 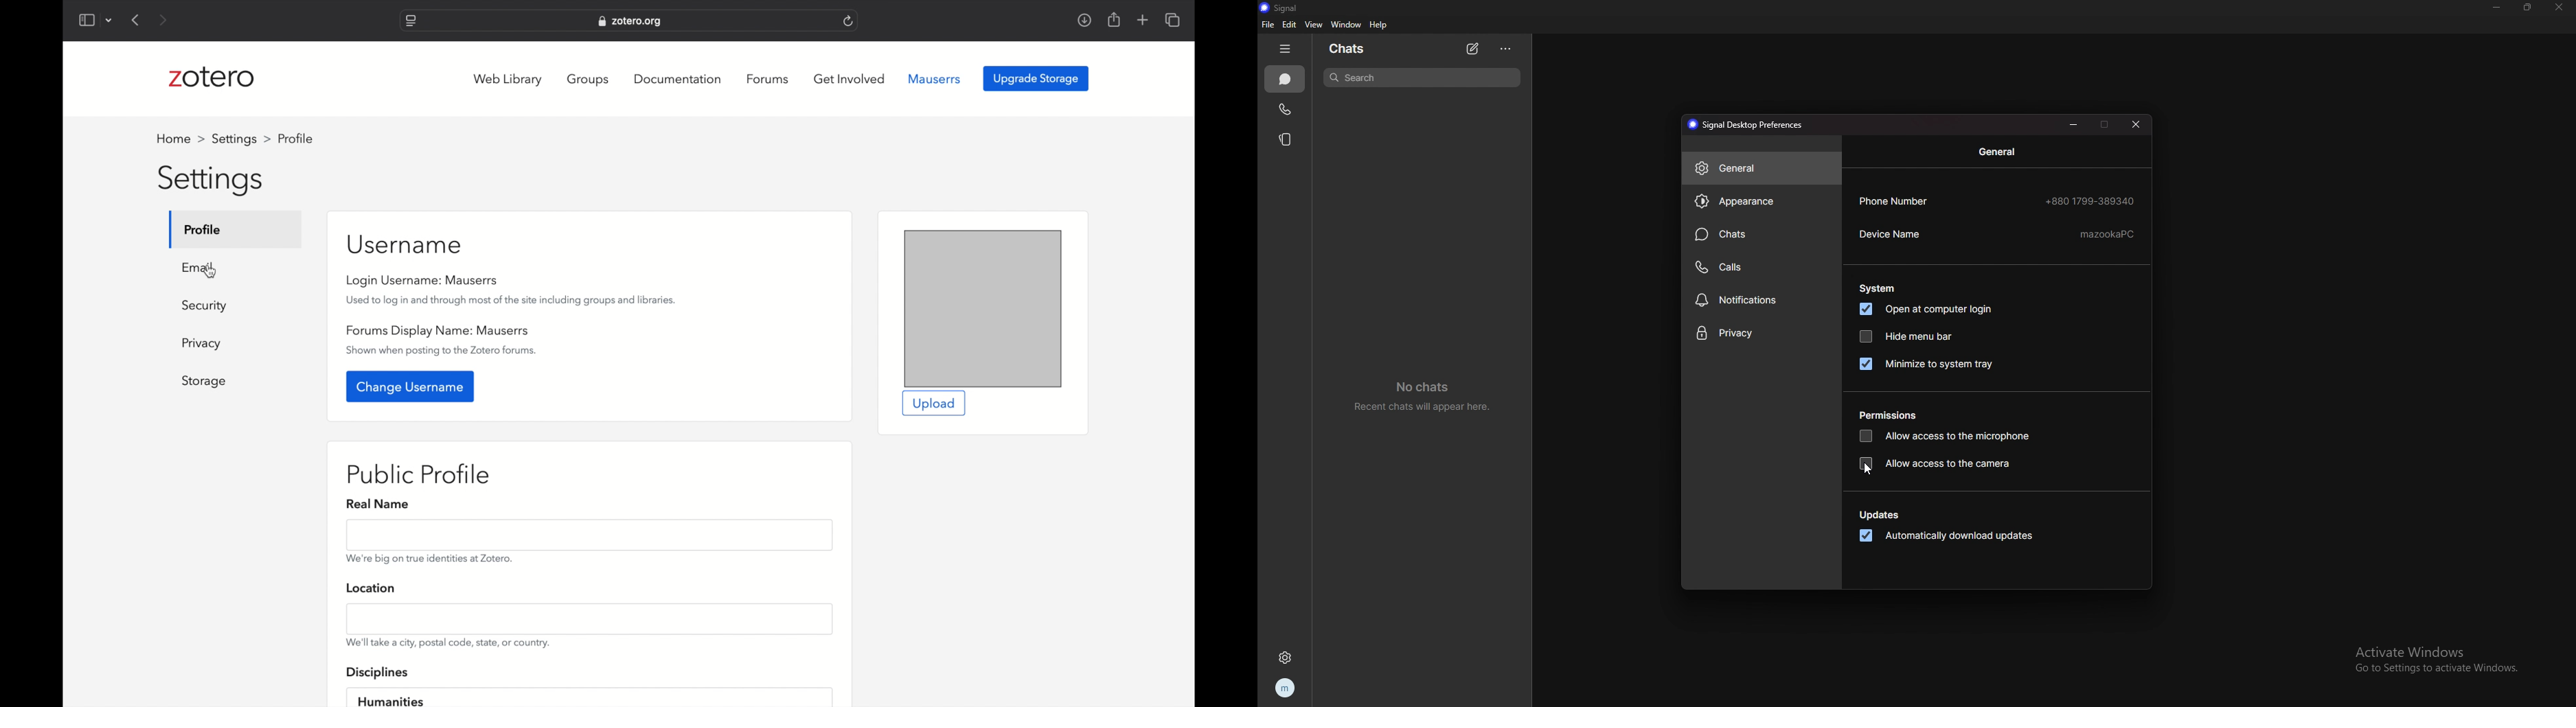 I want to click on upgrade storage, so click(x=1036, y=79).